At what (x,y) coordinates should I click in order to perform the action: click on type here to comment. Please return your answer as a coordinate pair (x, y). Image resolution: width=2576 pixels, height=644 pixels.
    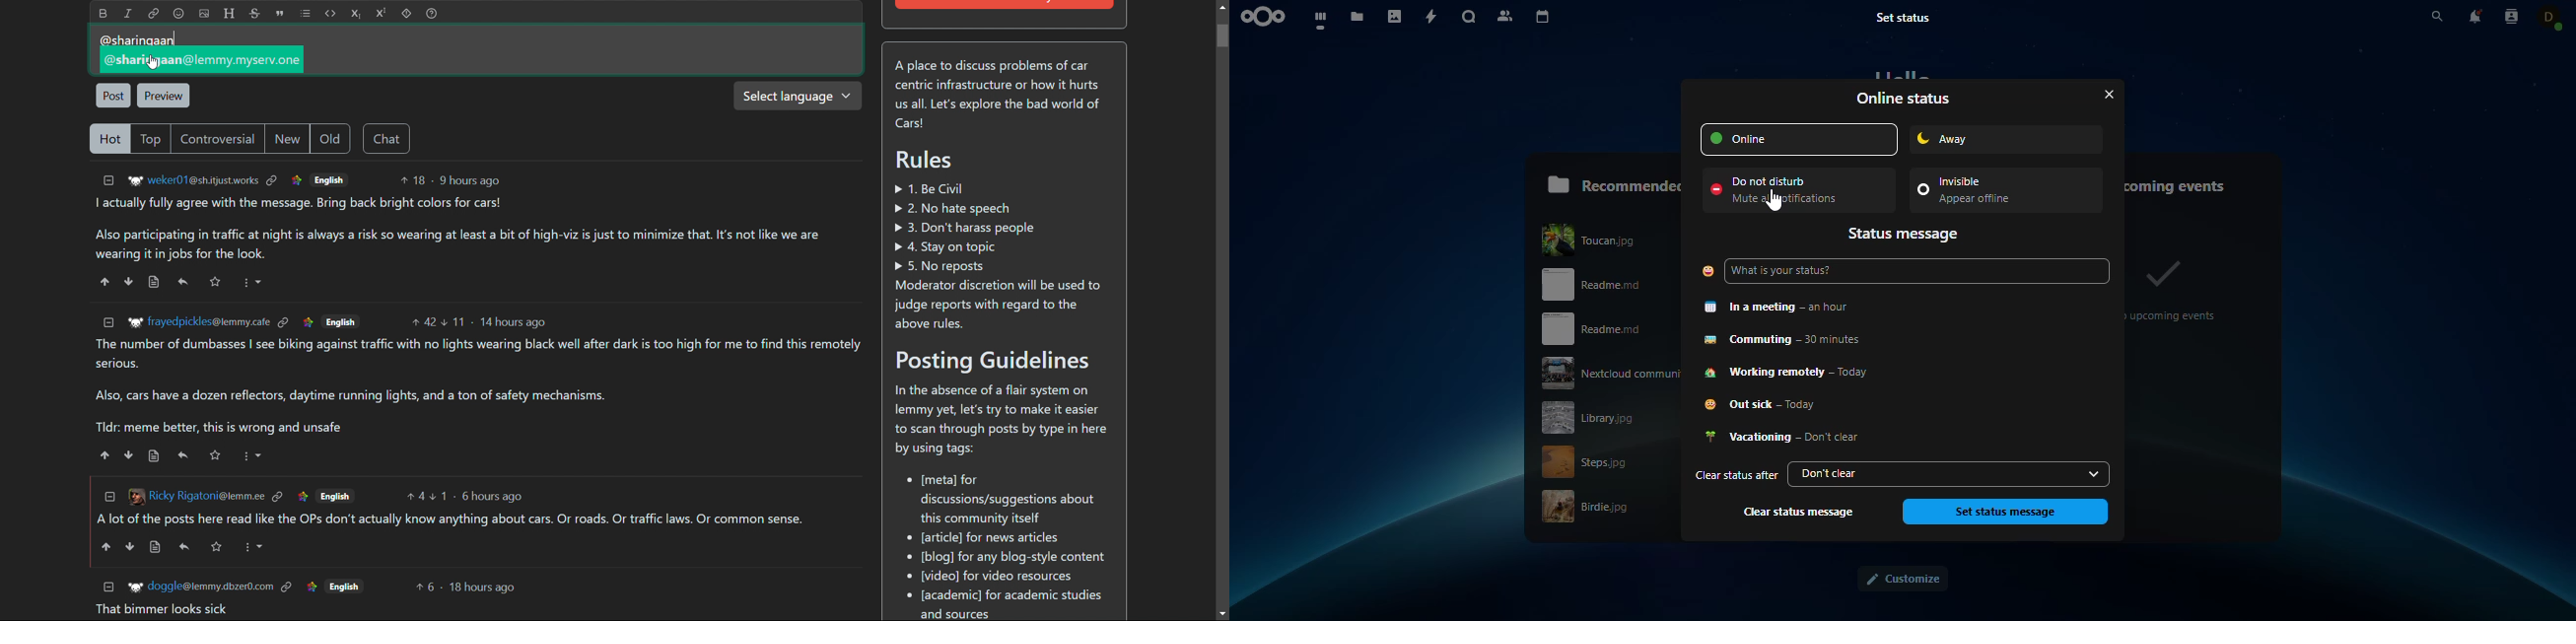
    Looking at the image, I should click on (476, 50).